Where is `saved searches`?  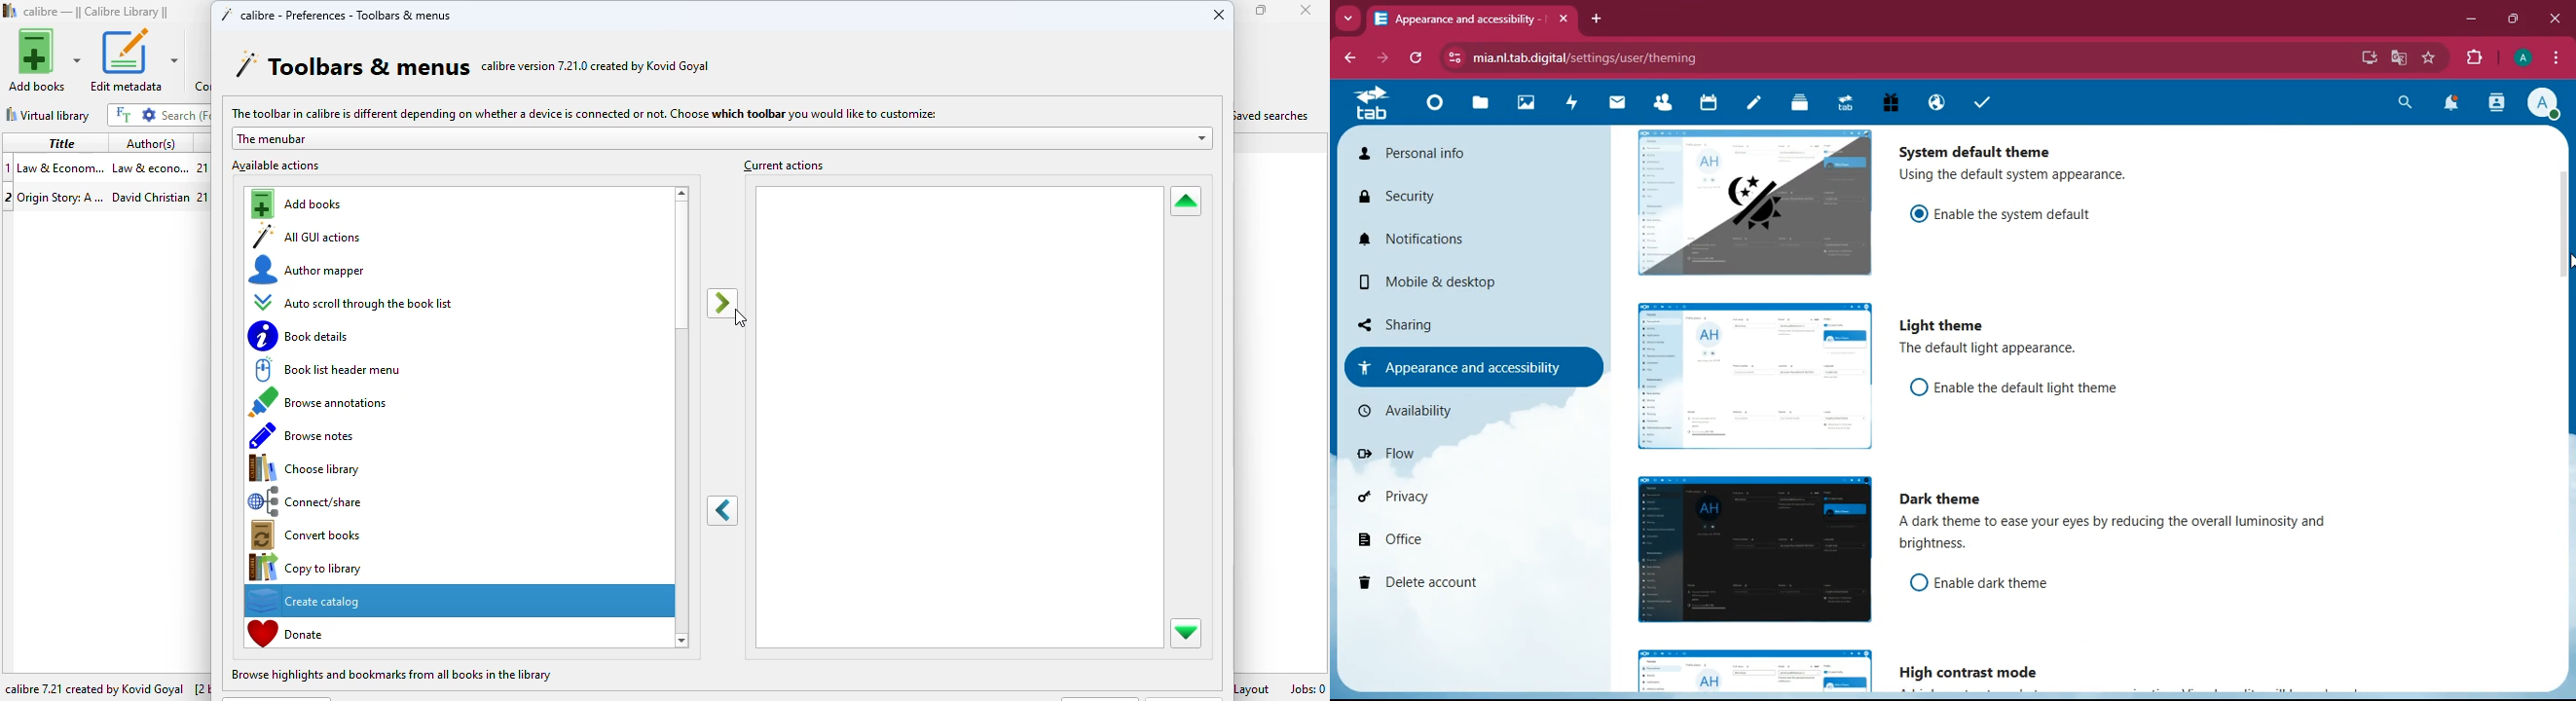 saved searches is located at coordinates (1274, 114).